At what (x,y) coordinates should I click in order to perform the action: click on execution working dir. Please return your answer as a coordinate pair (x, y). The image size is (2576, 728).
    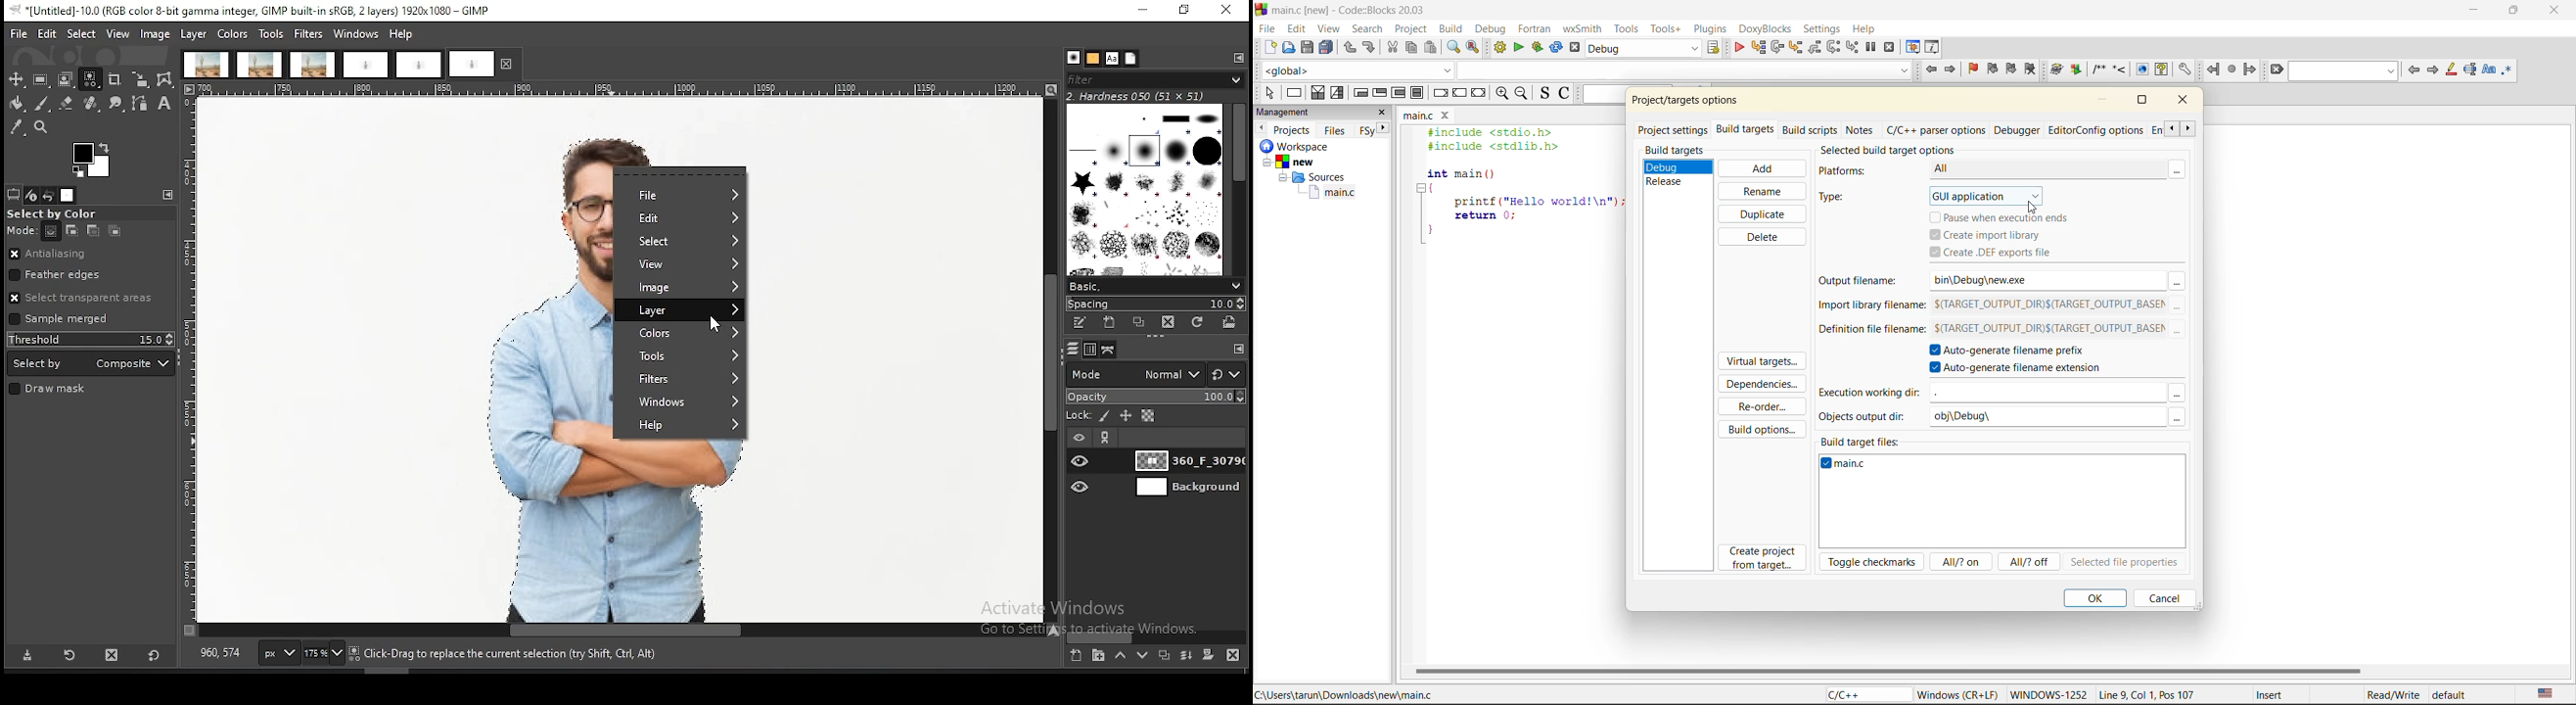
    Looking at the image, I should click on (1869, 394).